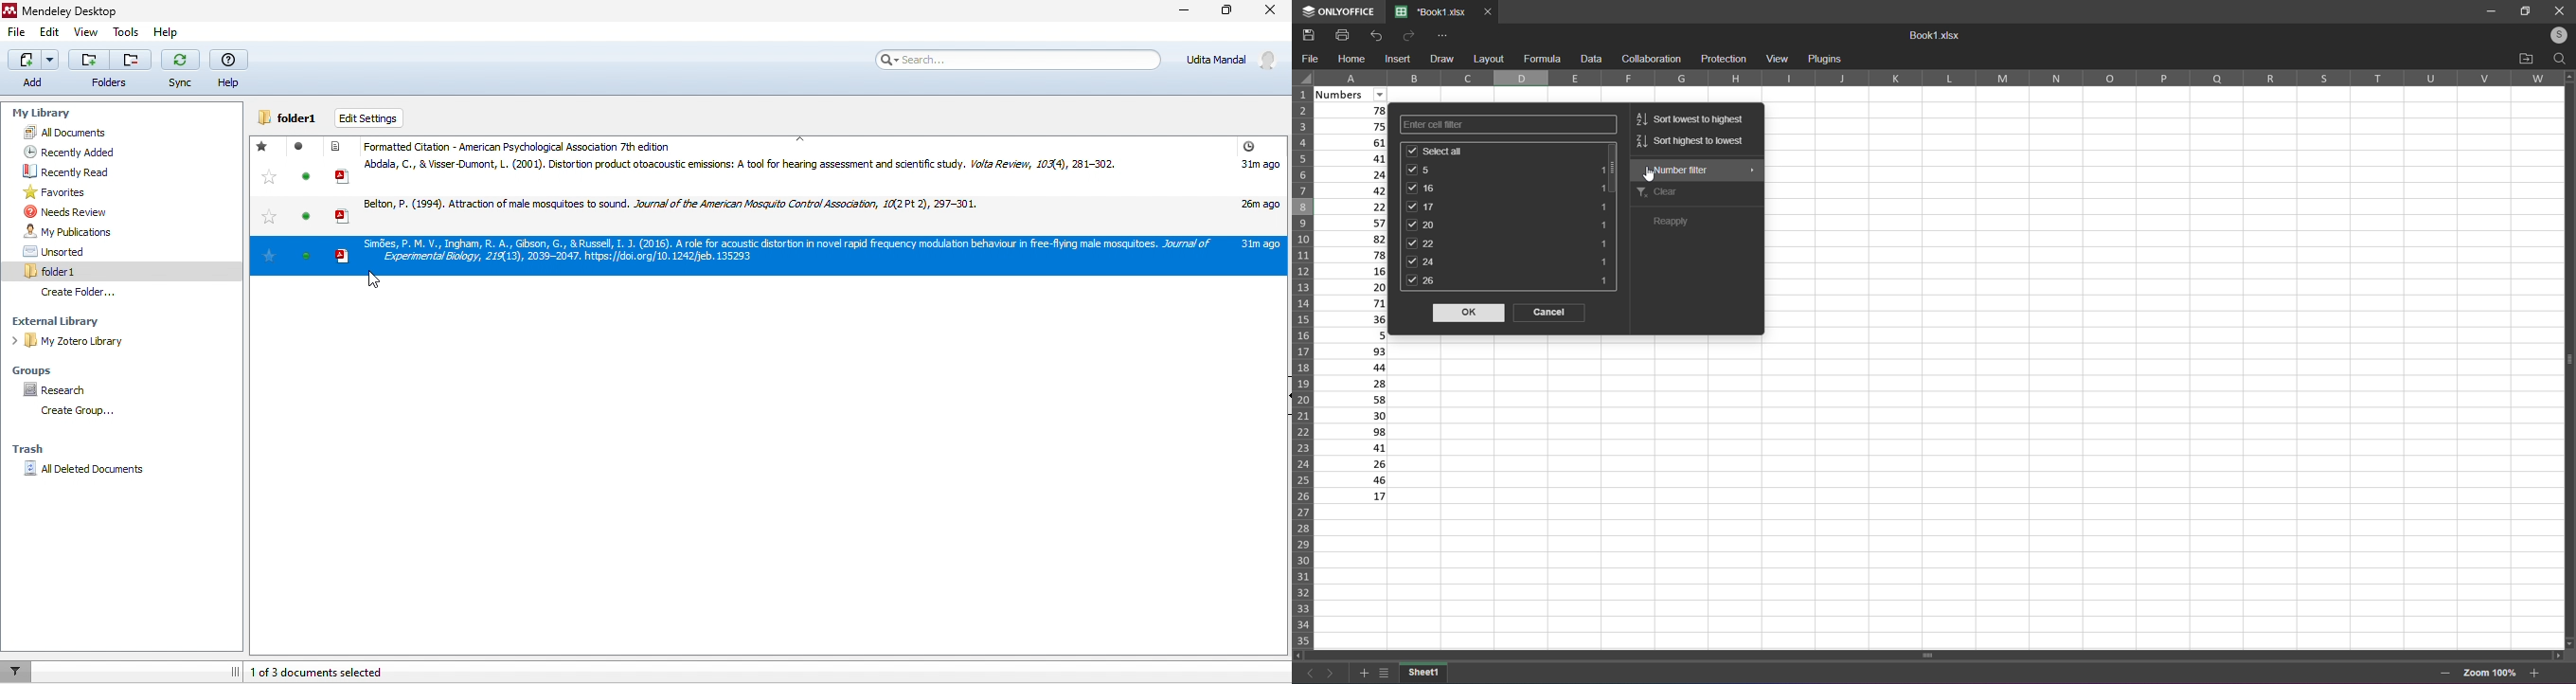 This screenshot has width=2576, height=700. Describe the element at coordinates (63, 171) in the screenshot. I see `recently read` at that location.